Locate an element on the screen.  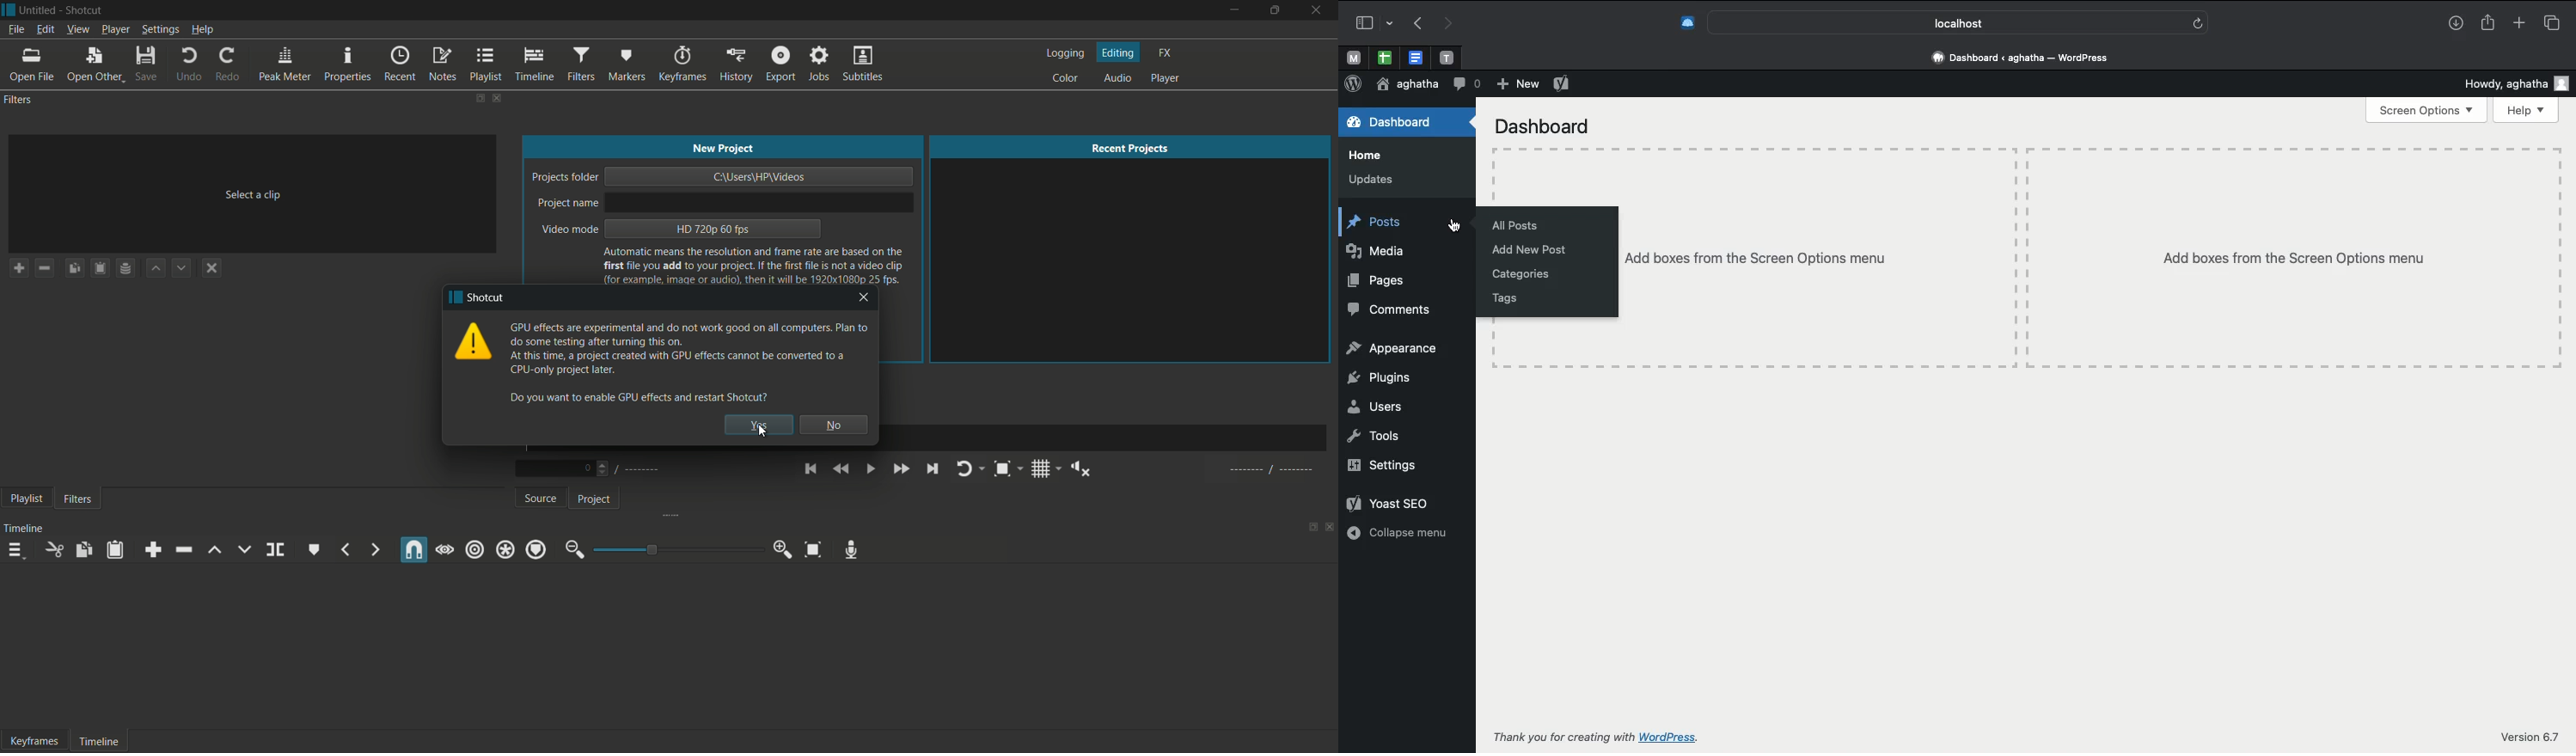
quickly play forward is located at coordinates (901, 469).